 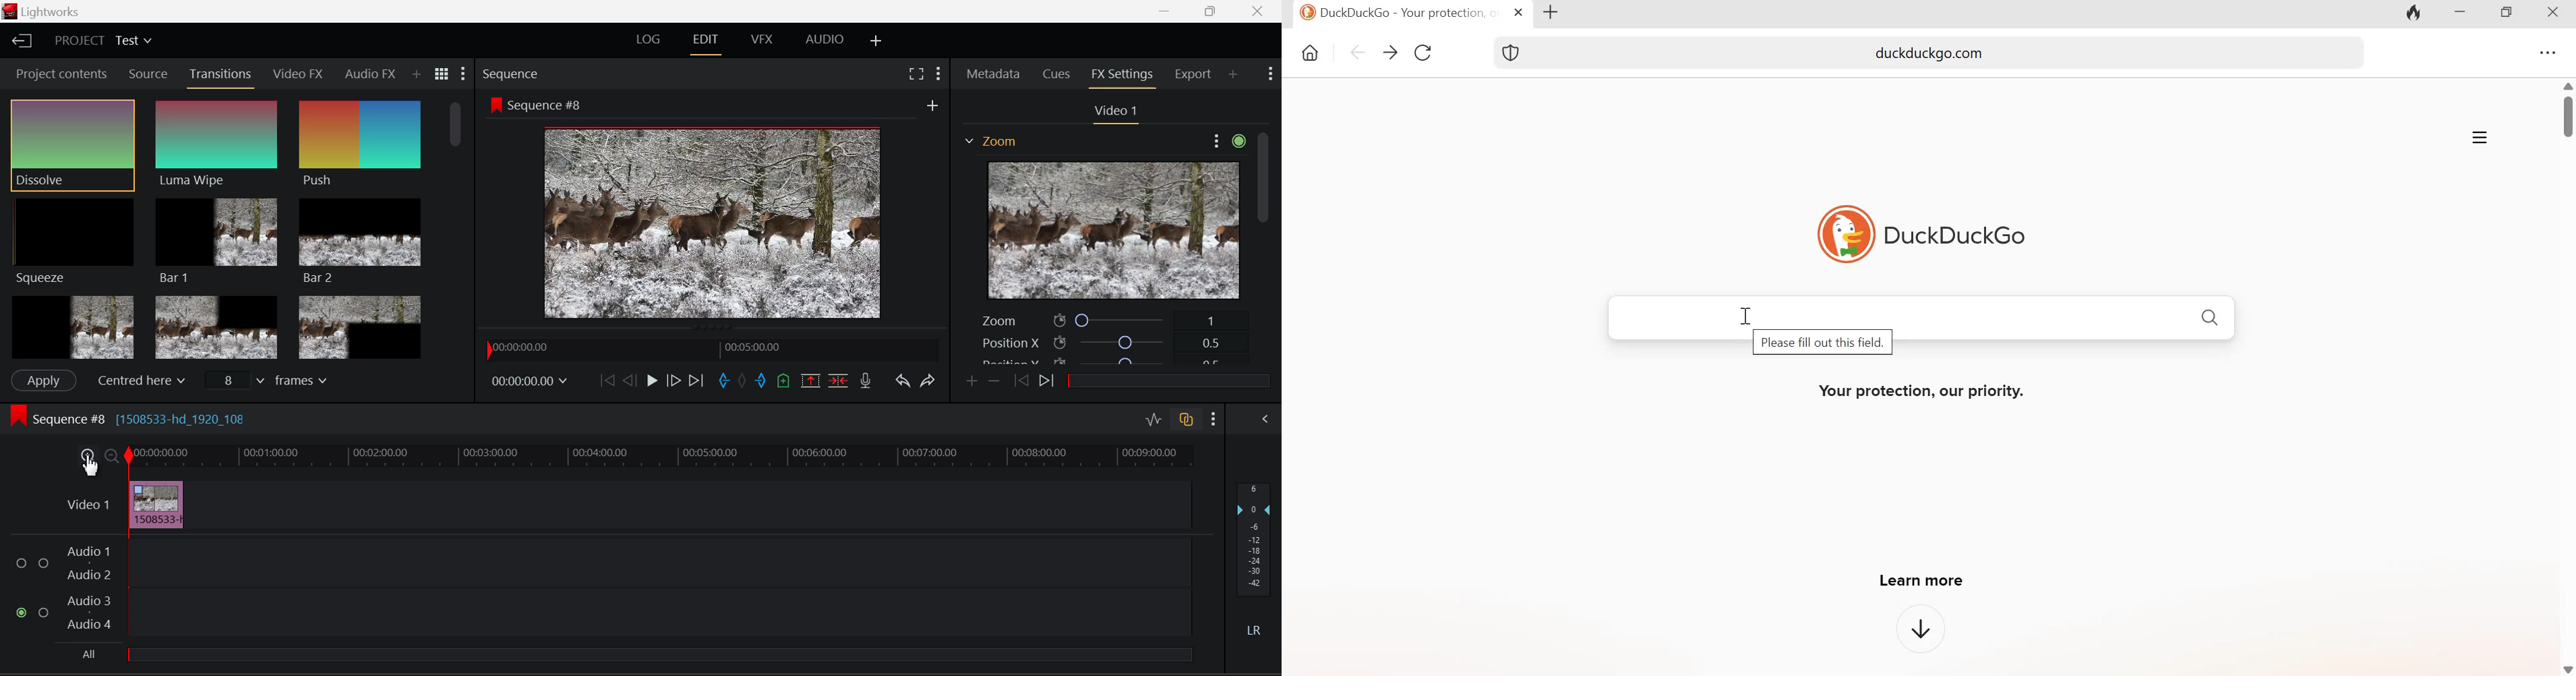 What do you see at coordinates (992, 73) in the screenshot?
I see `Metadata` at bounding box center [992, 73].